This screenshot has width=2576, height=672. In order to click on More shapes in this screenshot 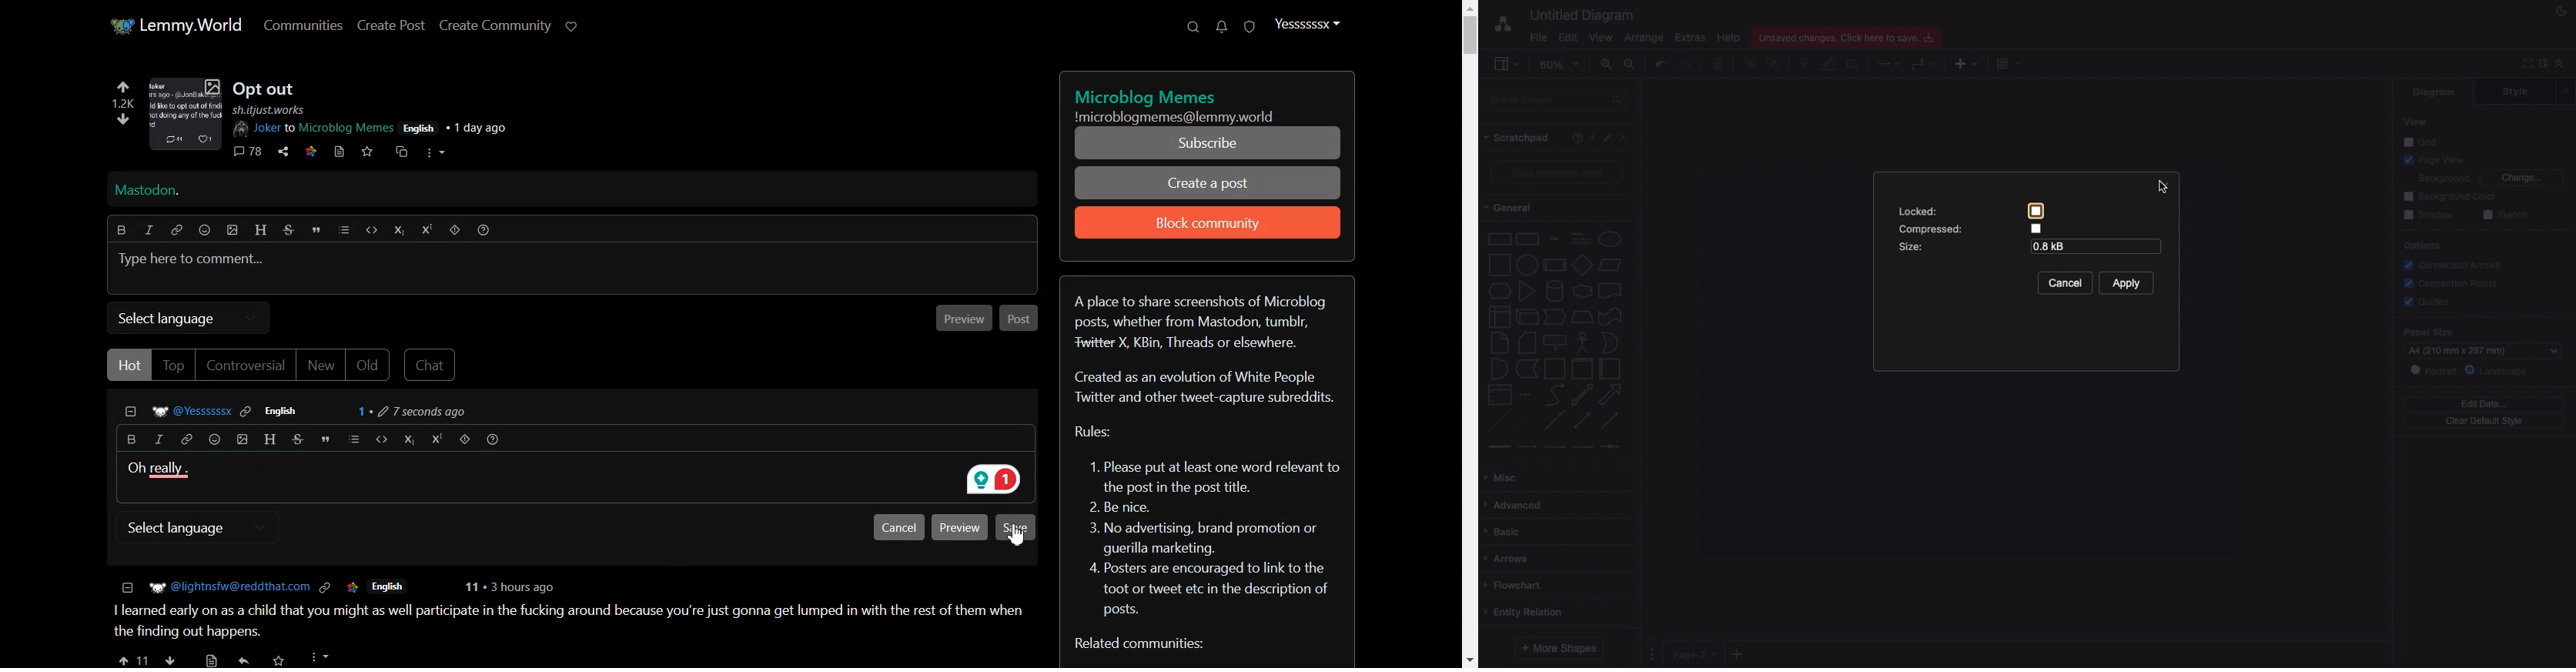, I will do `click(1560, 649)`.